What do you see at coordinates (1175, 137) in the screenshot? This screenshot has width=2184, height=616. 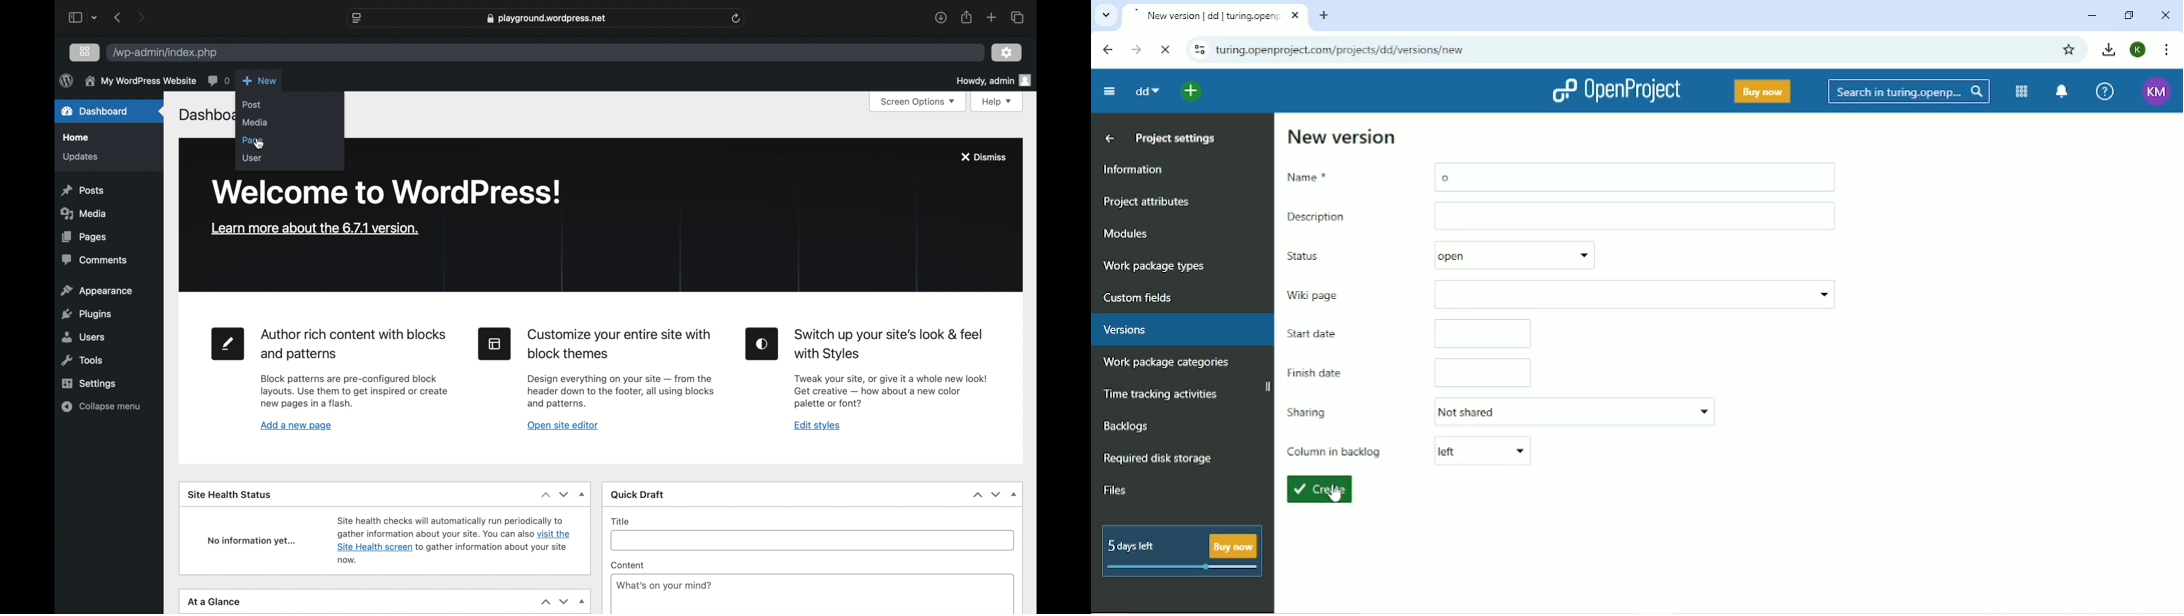 I see `Project settings` at bounding box center [1175, 137].